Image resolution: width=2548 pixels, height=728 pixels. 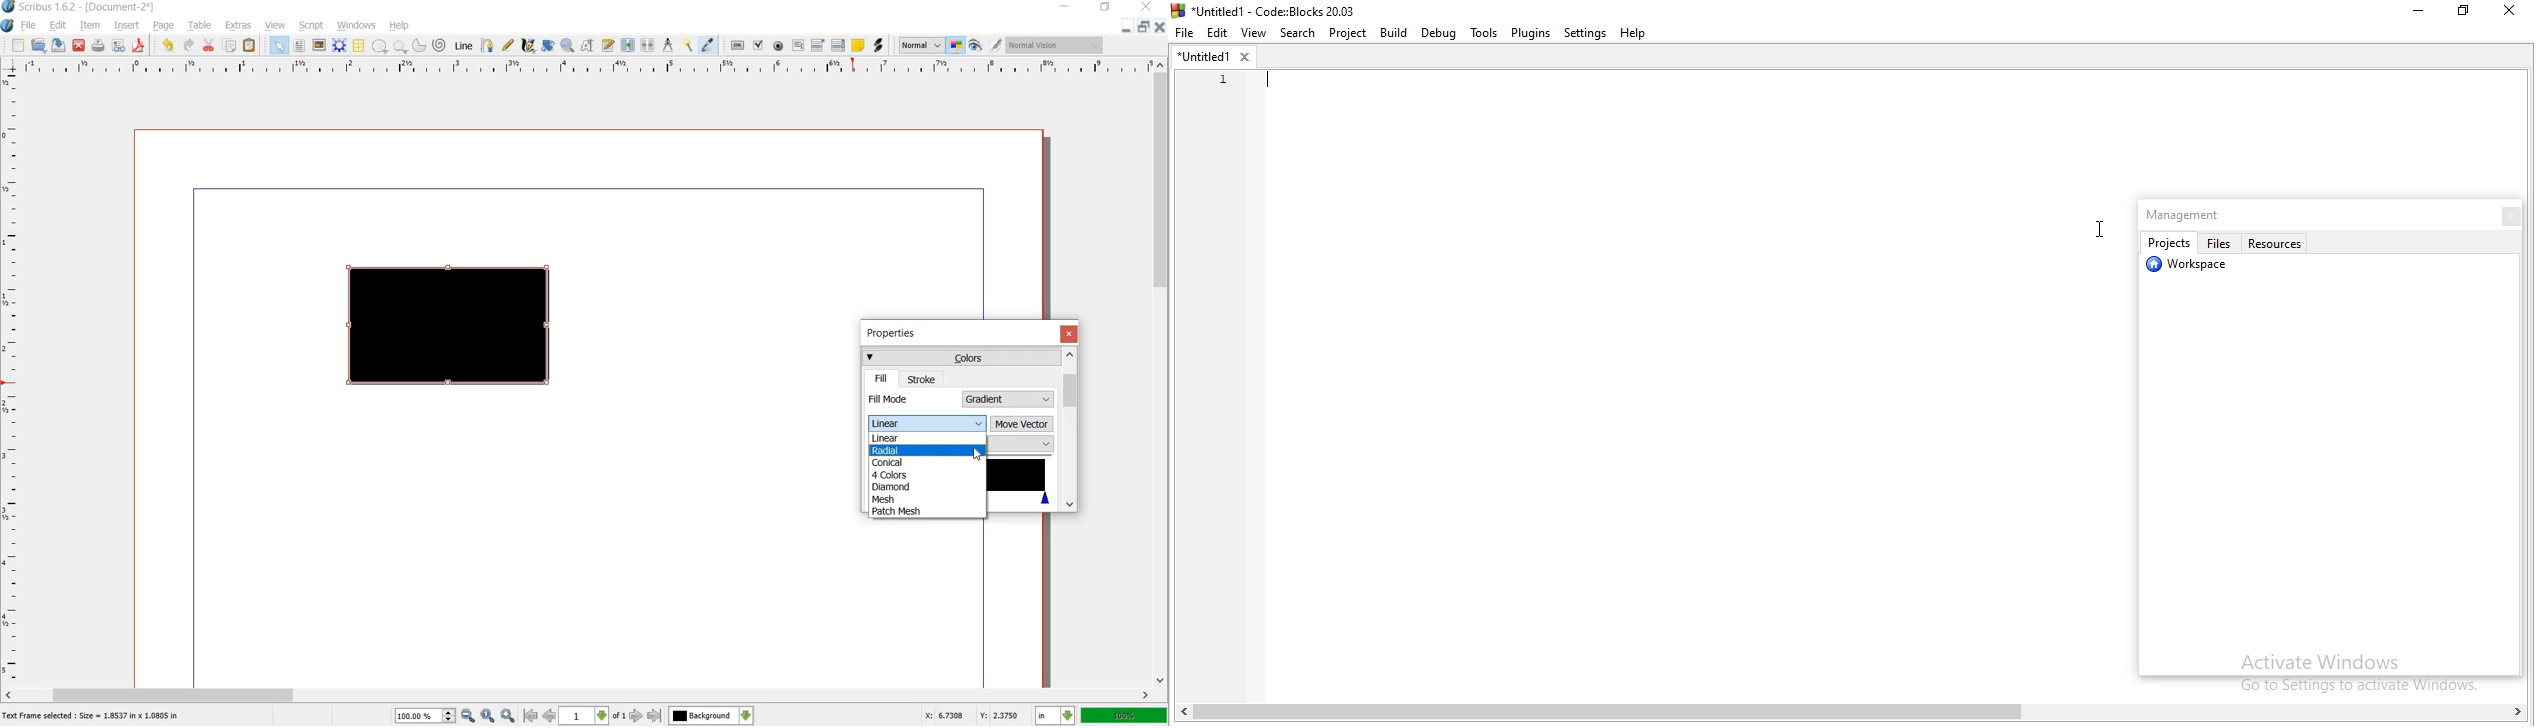 I want to click on restore, so click(x=1106, y=9).